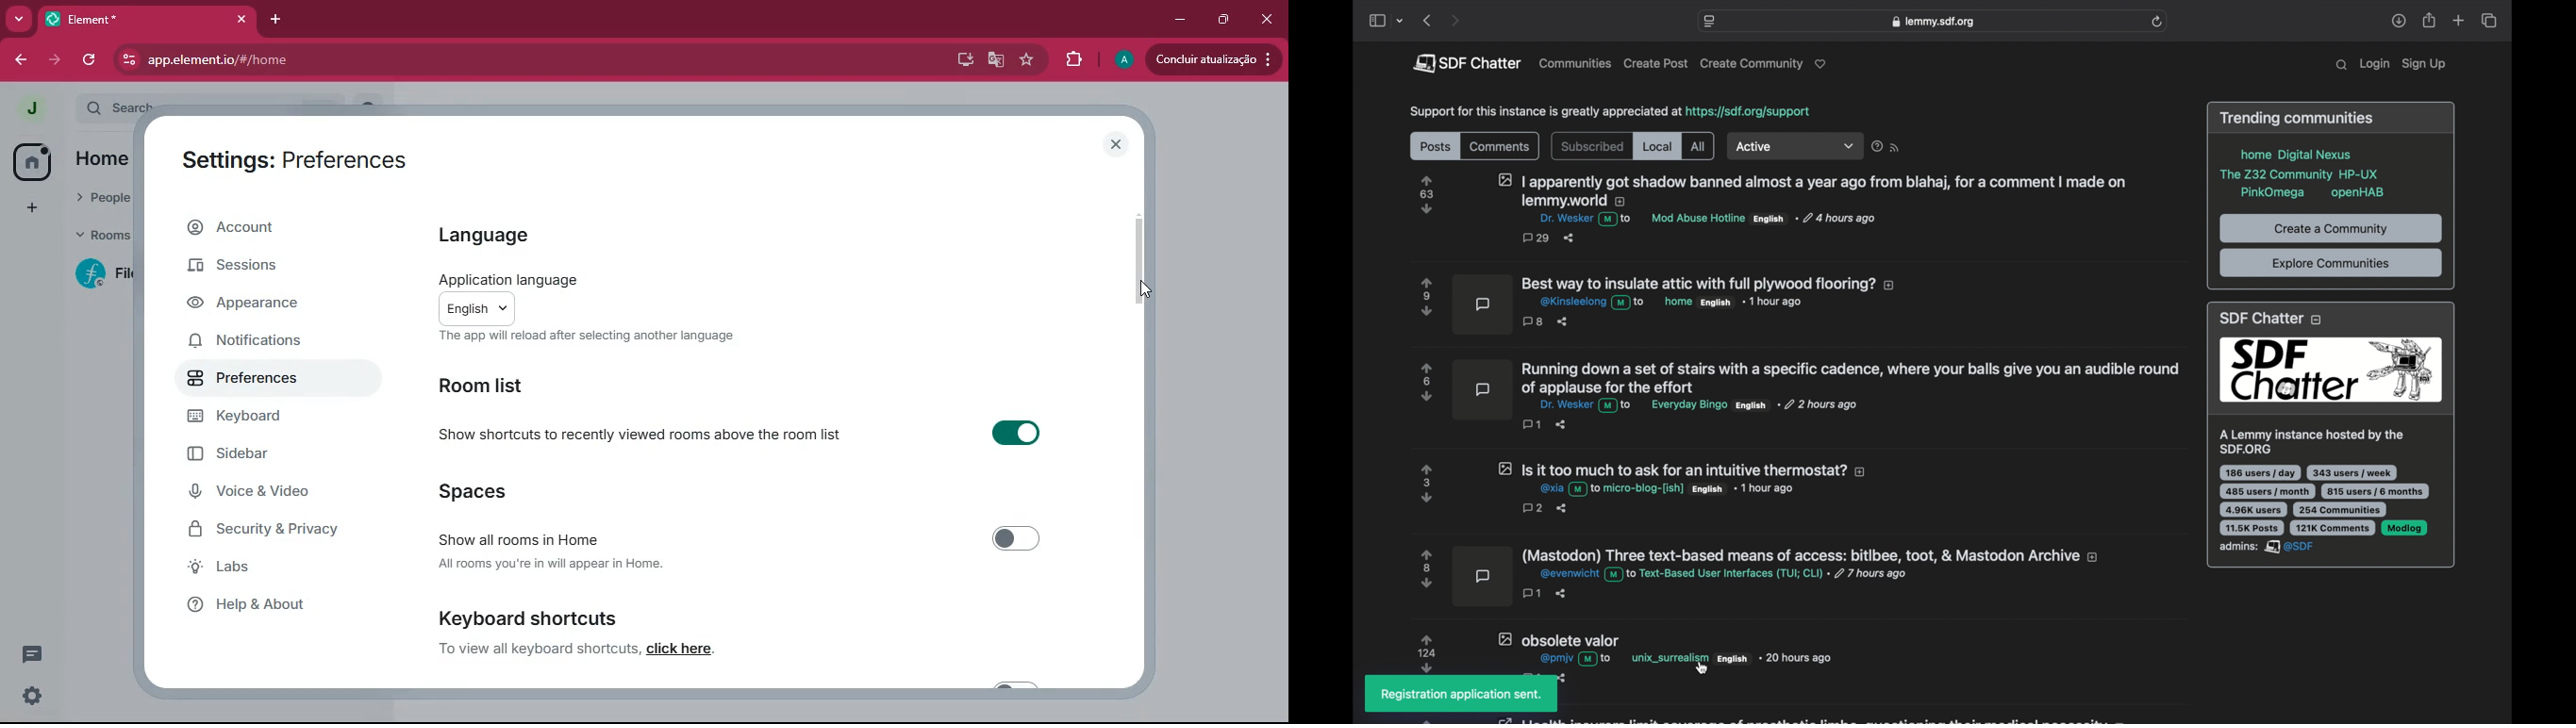 The image size is (2576, 728). I want to click on show sidebar, so click(1376, 21).